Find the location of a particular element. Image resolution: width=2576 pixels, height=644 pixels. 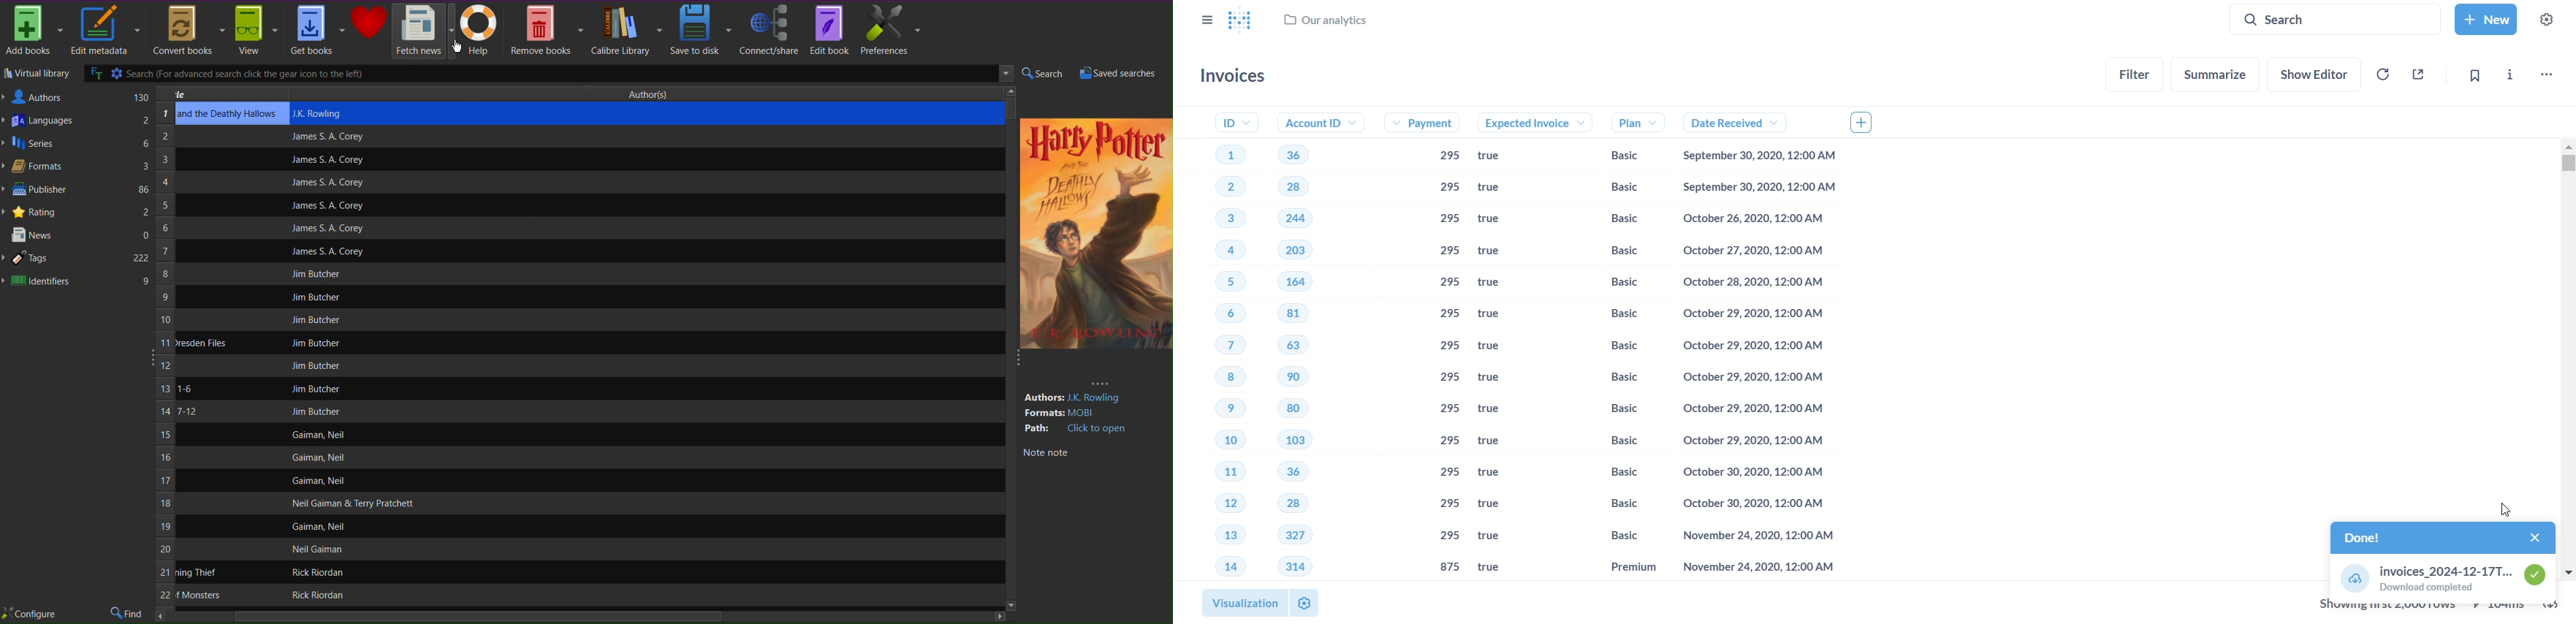

News is located at coordinates (77, 236).